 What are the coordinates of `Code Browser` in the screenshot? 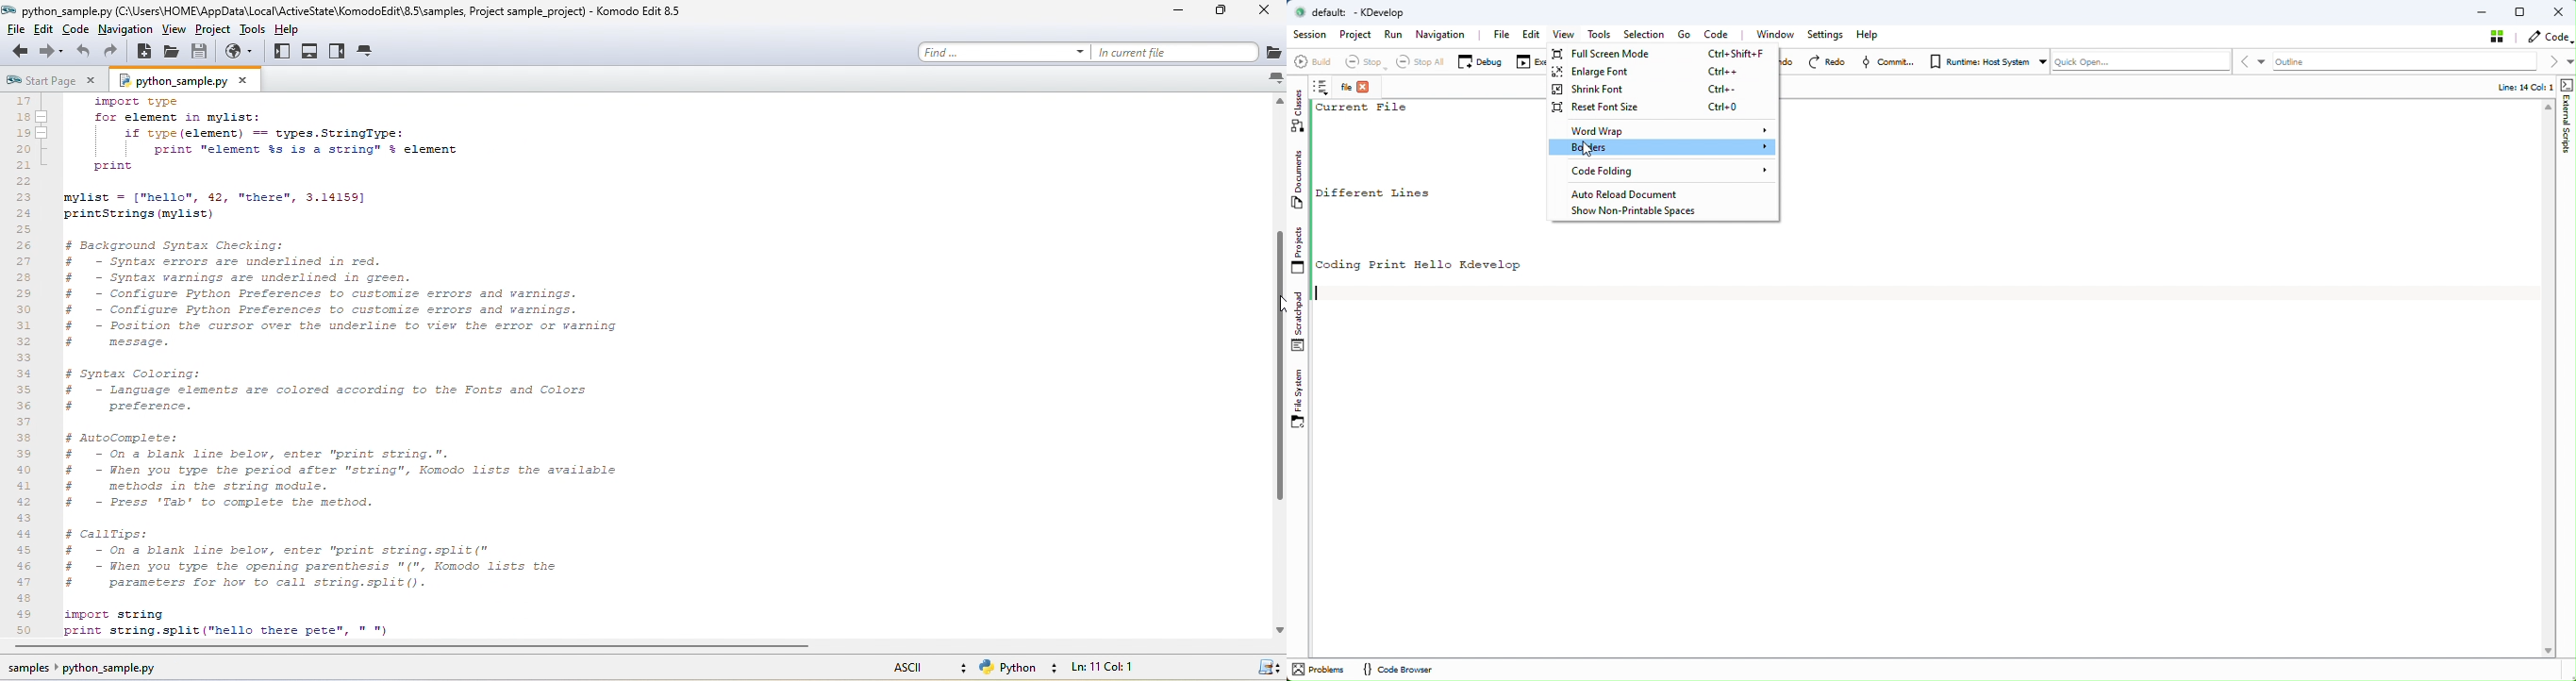 It's located at (1396, 670).